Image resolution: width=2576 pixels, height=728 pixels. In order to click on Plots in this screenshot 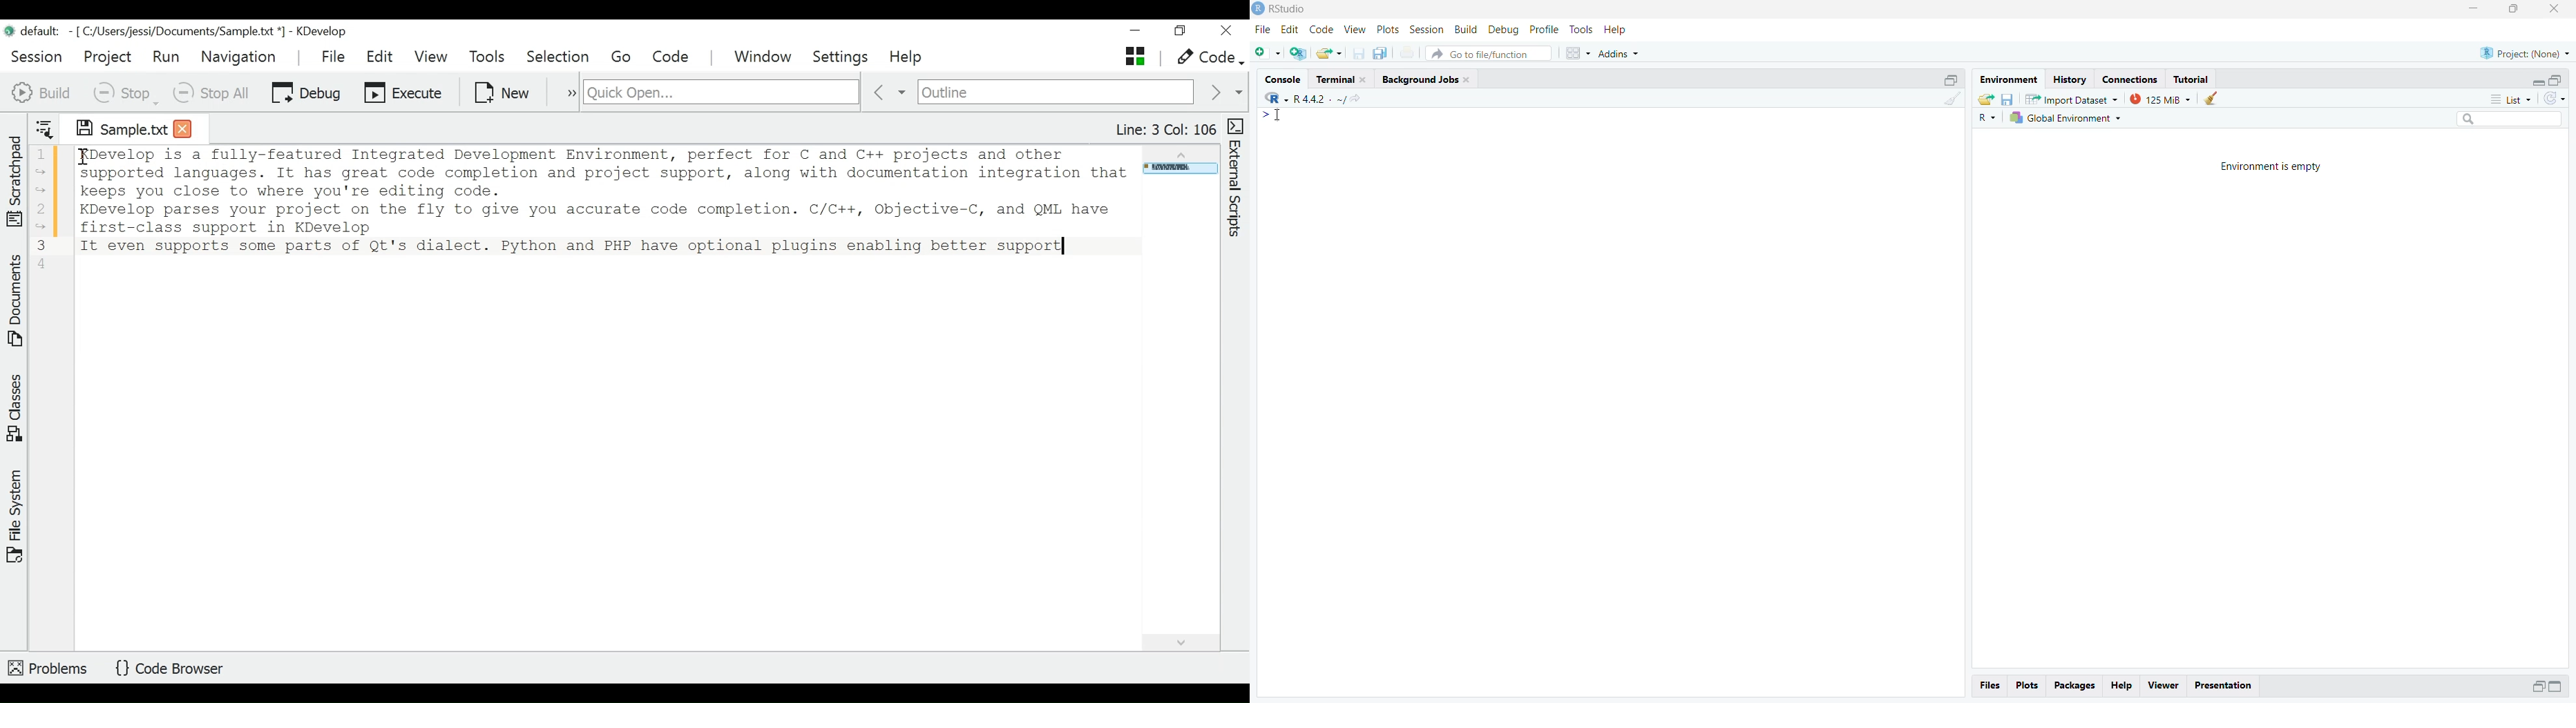, I will do `click(1387, 30)`.